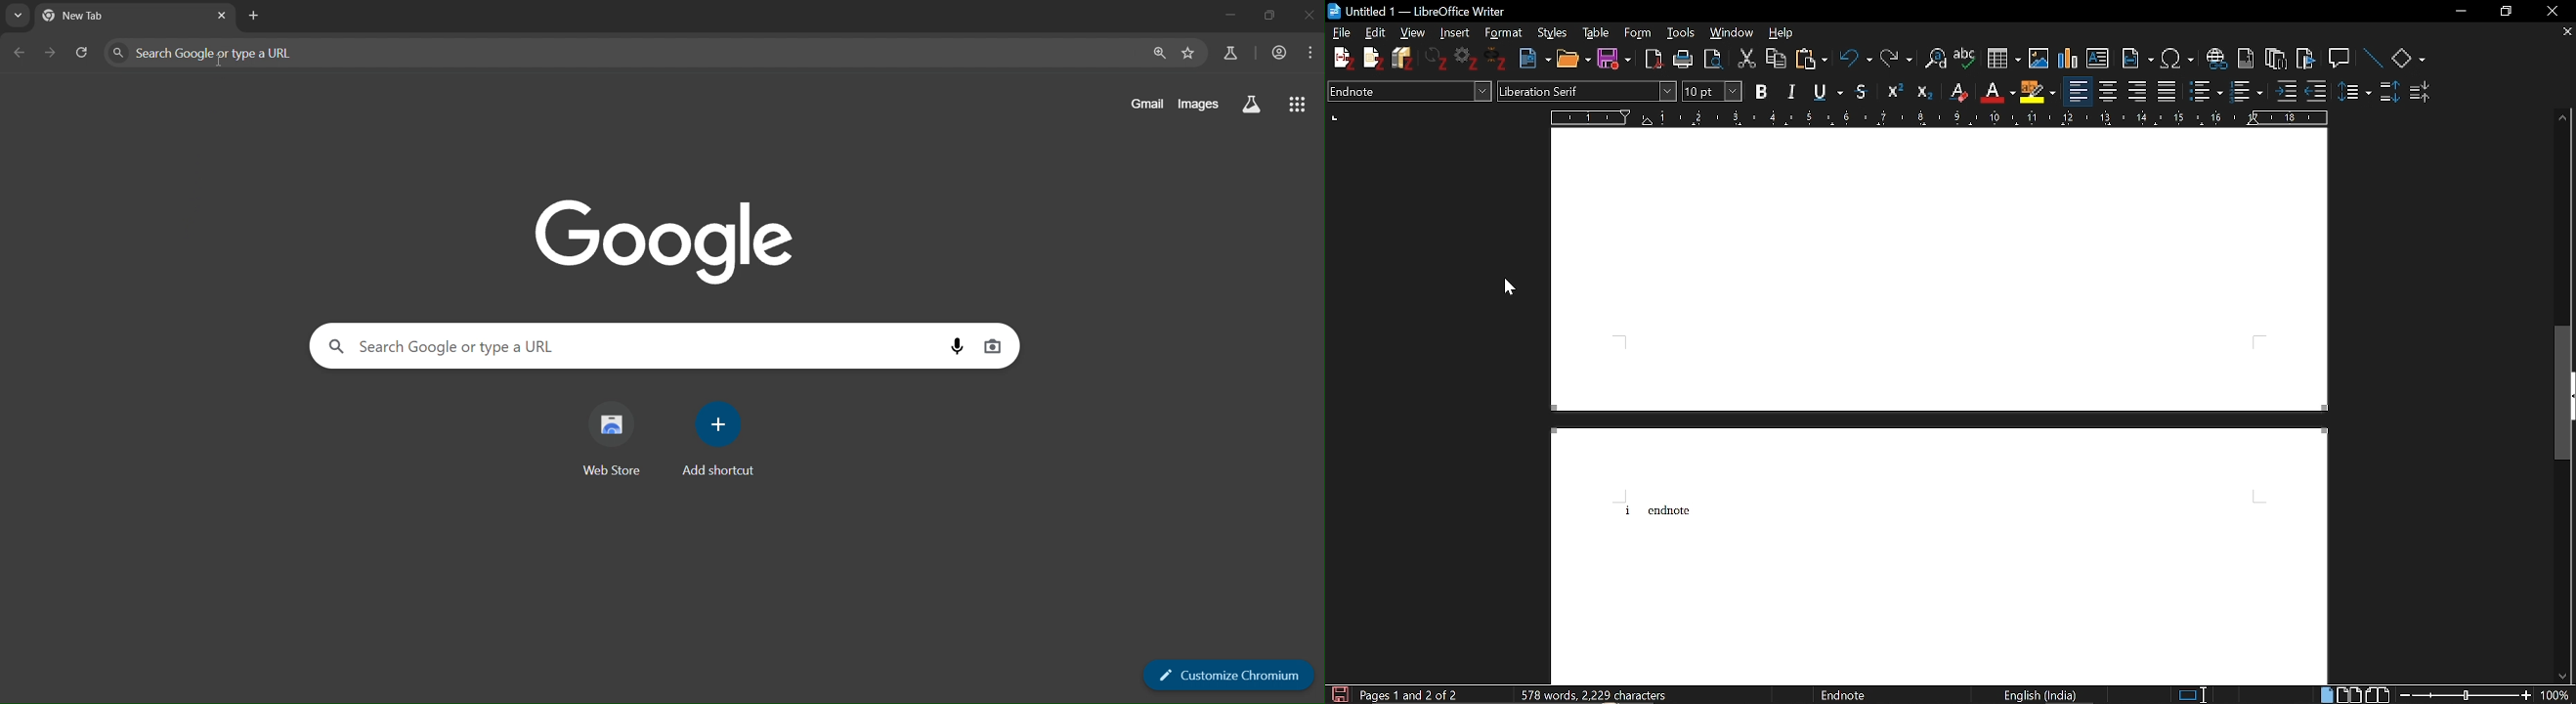 This screenshot has height=728, width=2576. What do you see at coordinates (2348, 695) in the screenshot?
I see `Double page view` at bounding box center [2348, 695].